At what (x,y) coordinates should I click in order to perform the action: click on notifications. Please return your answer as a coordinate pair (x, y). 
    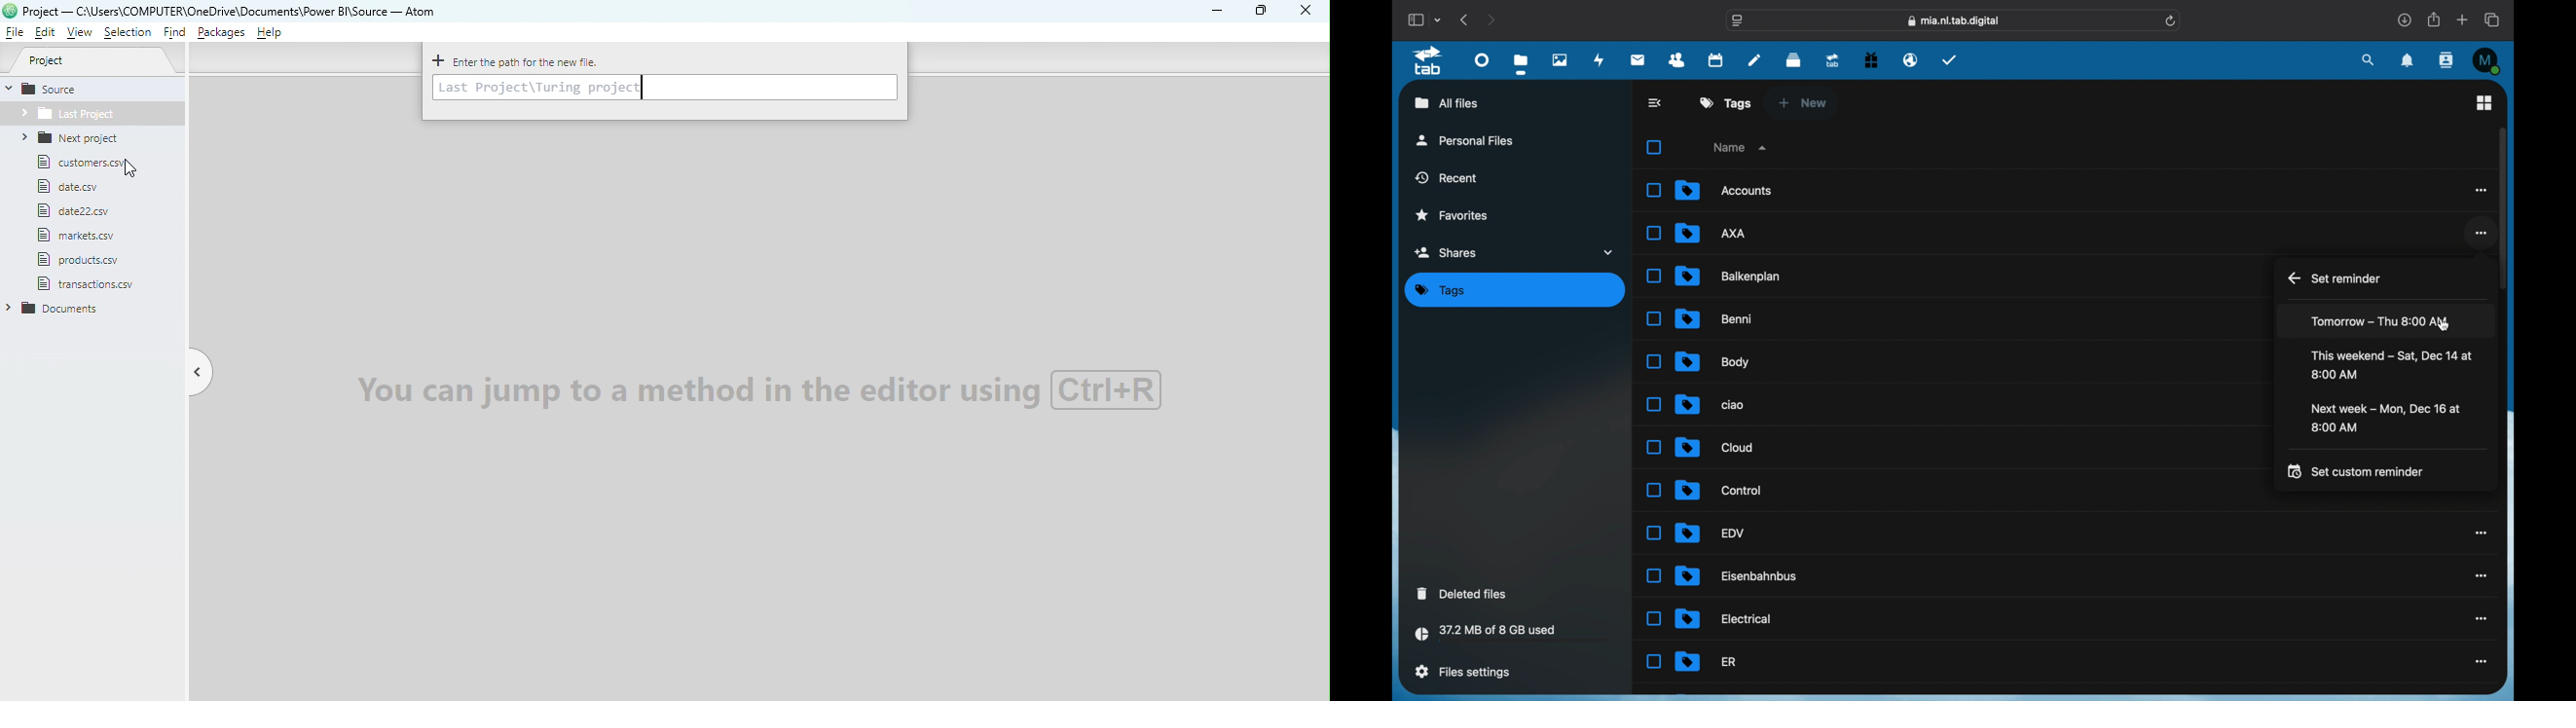
    Looking at the image, I should click on (2409, 61).